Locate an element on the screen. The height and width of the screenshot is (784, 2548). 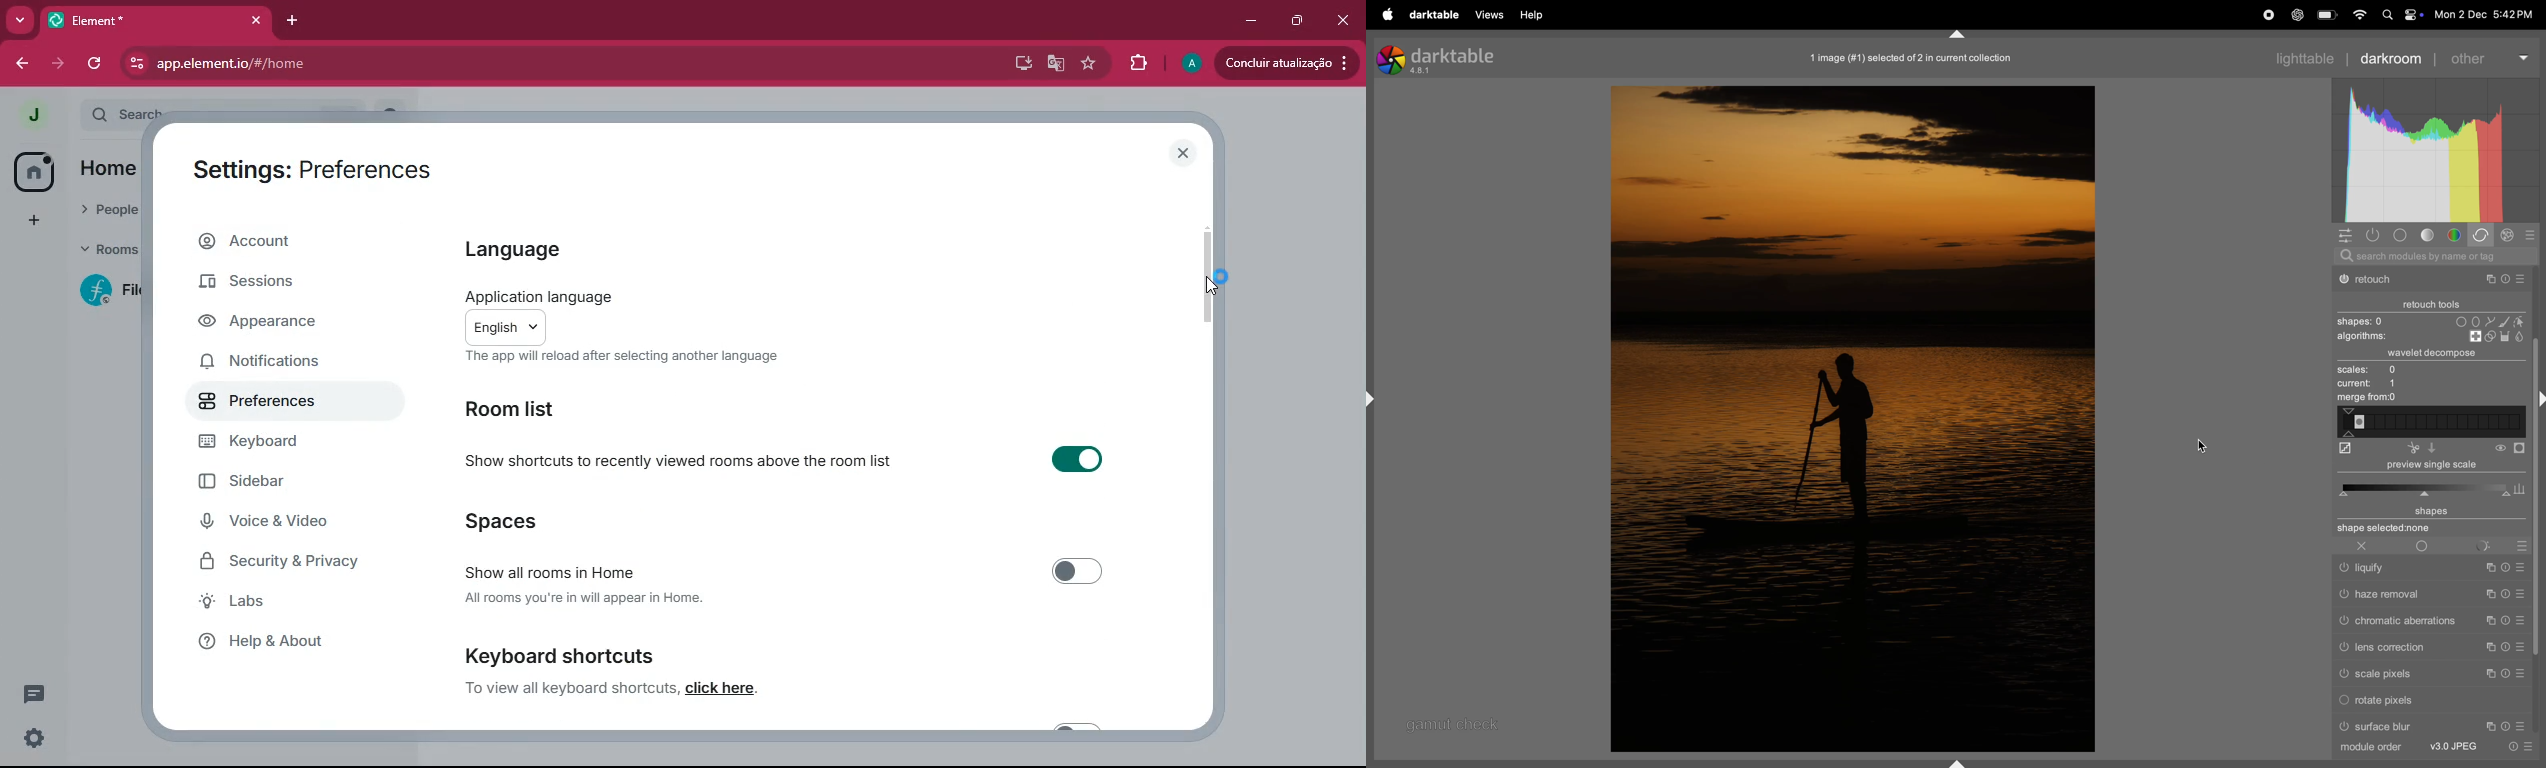
Notifications is located at coordinates (269, 368).